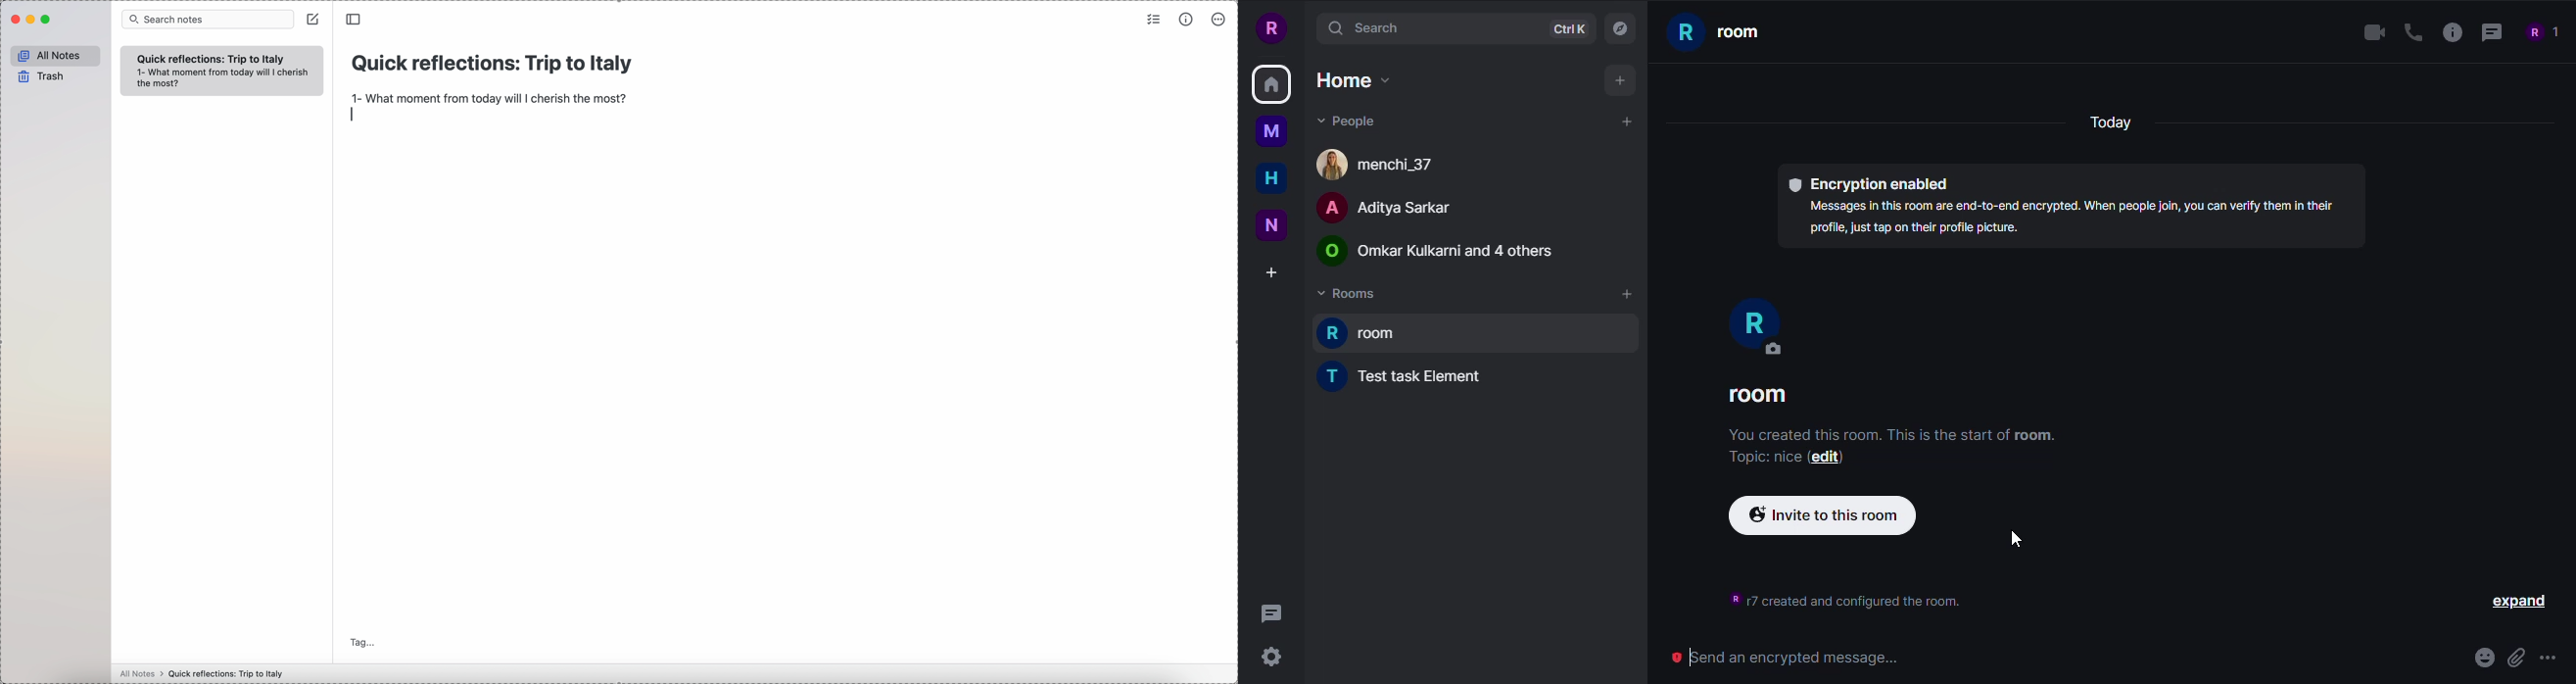 The width and height of the screenshot is (2576, 700). Describe the element at coordinates (363, 642) in the screenshot. I see `tag` at that location.